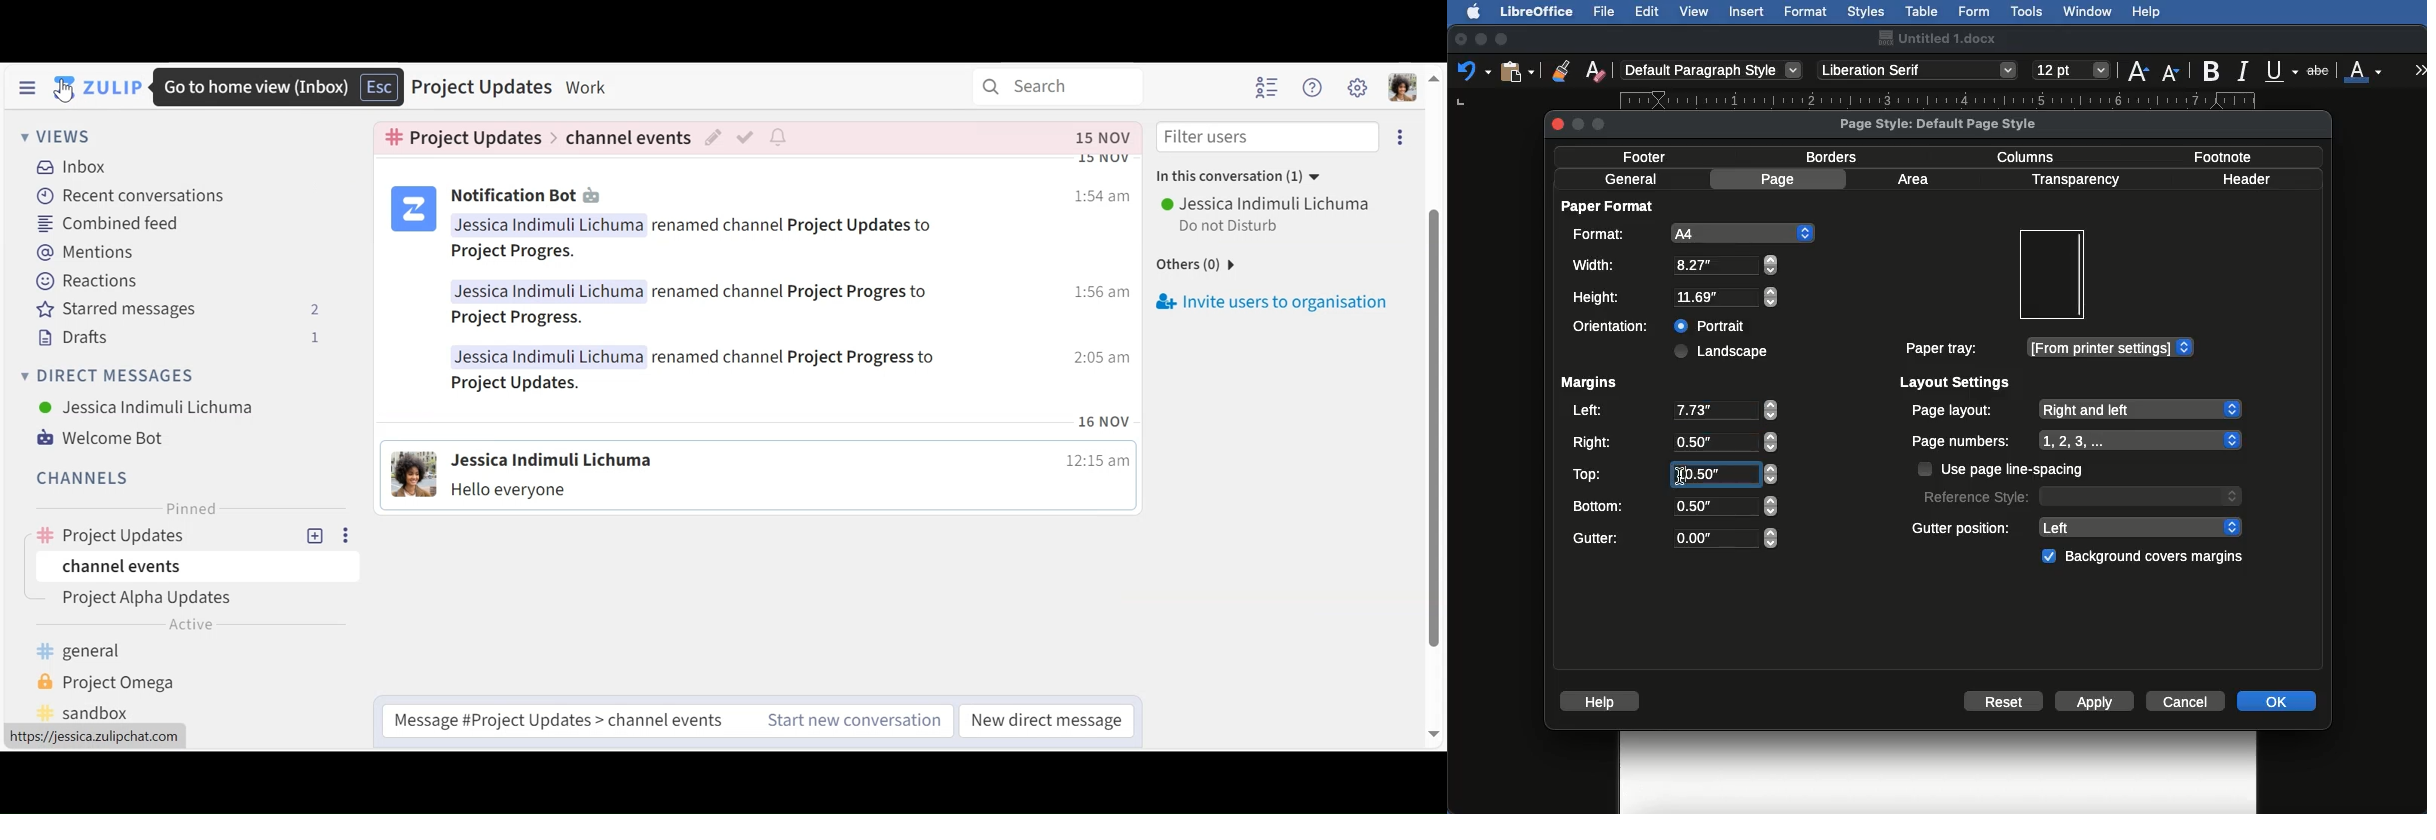 Image resolution: width=2436 pixels, height=840 pixels. What do you see at coordinates (2137, 69) in the screenshot?
I see `Size increase` at bounding box center [2137, 69].